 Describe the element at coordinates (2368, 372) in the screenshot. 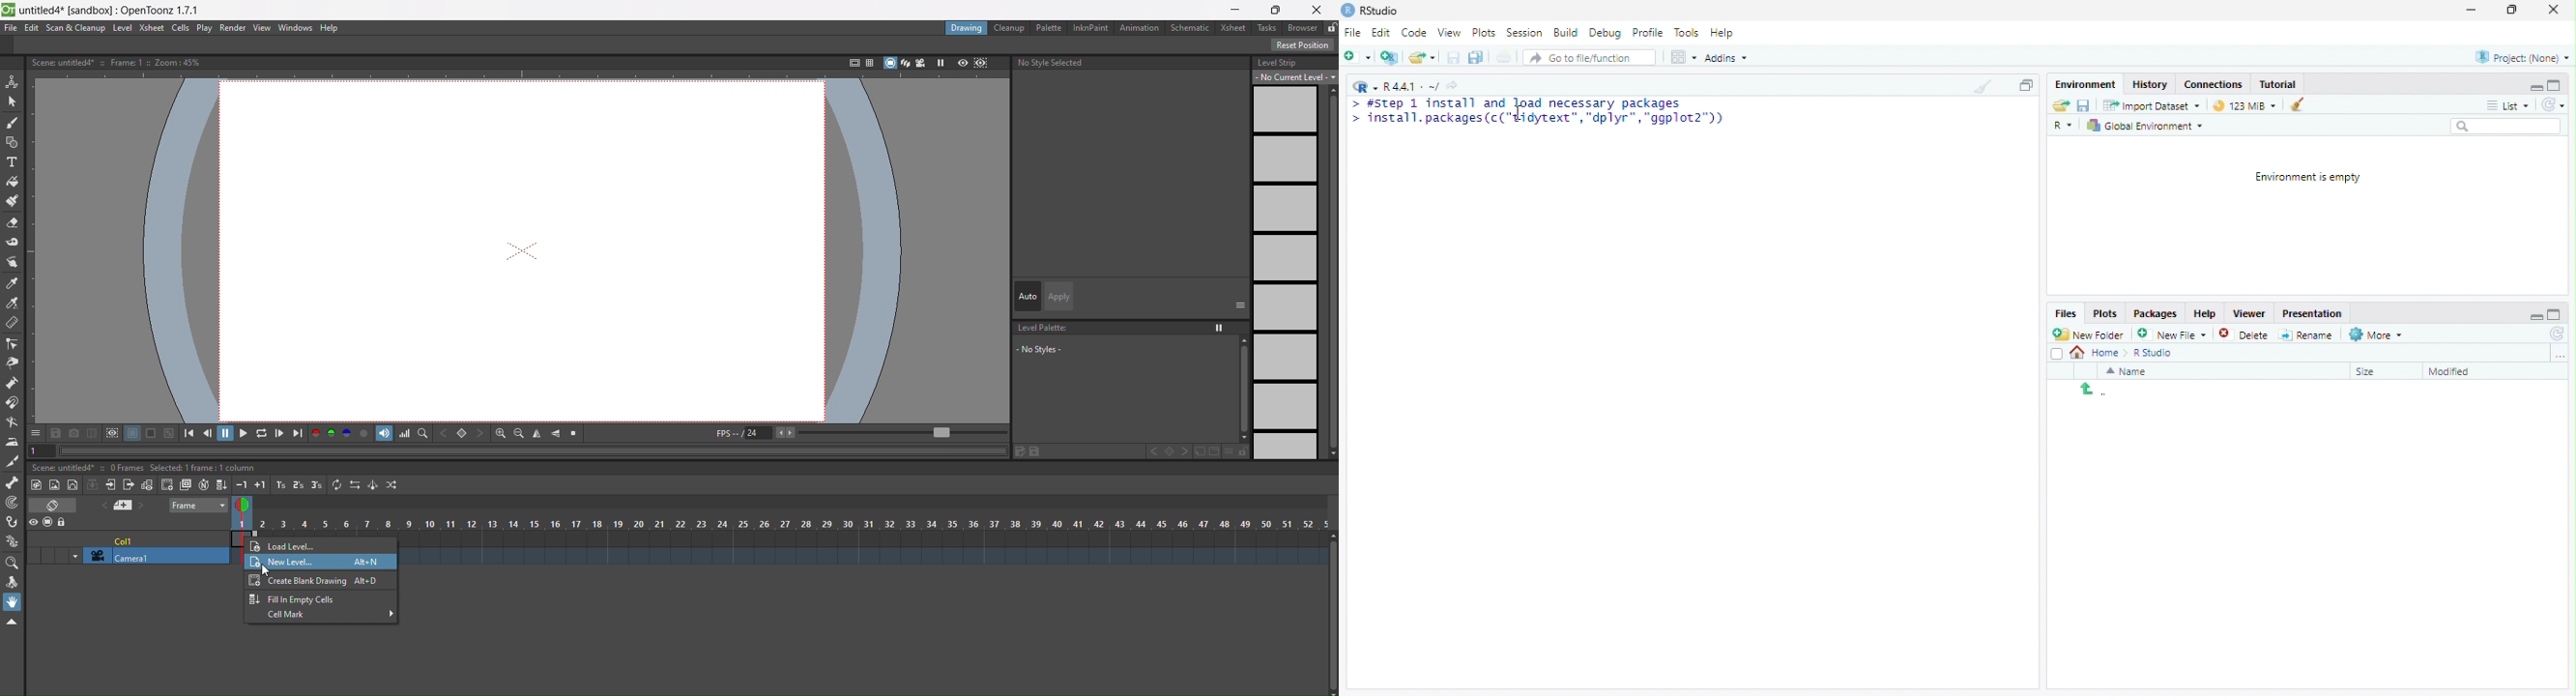

I see `Size` at that location.